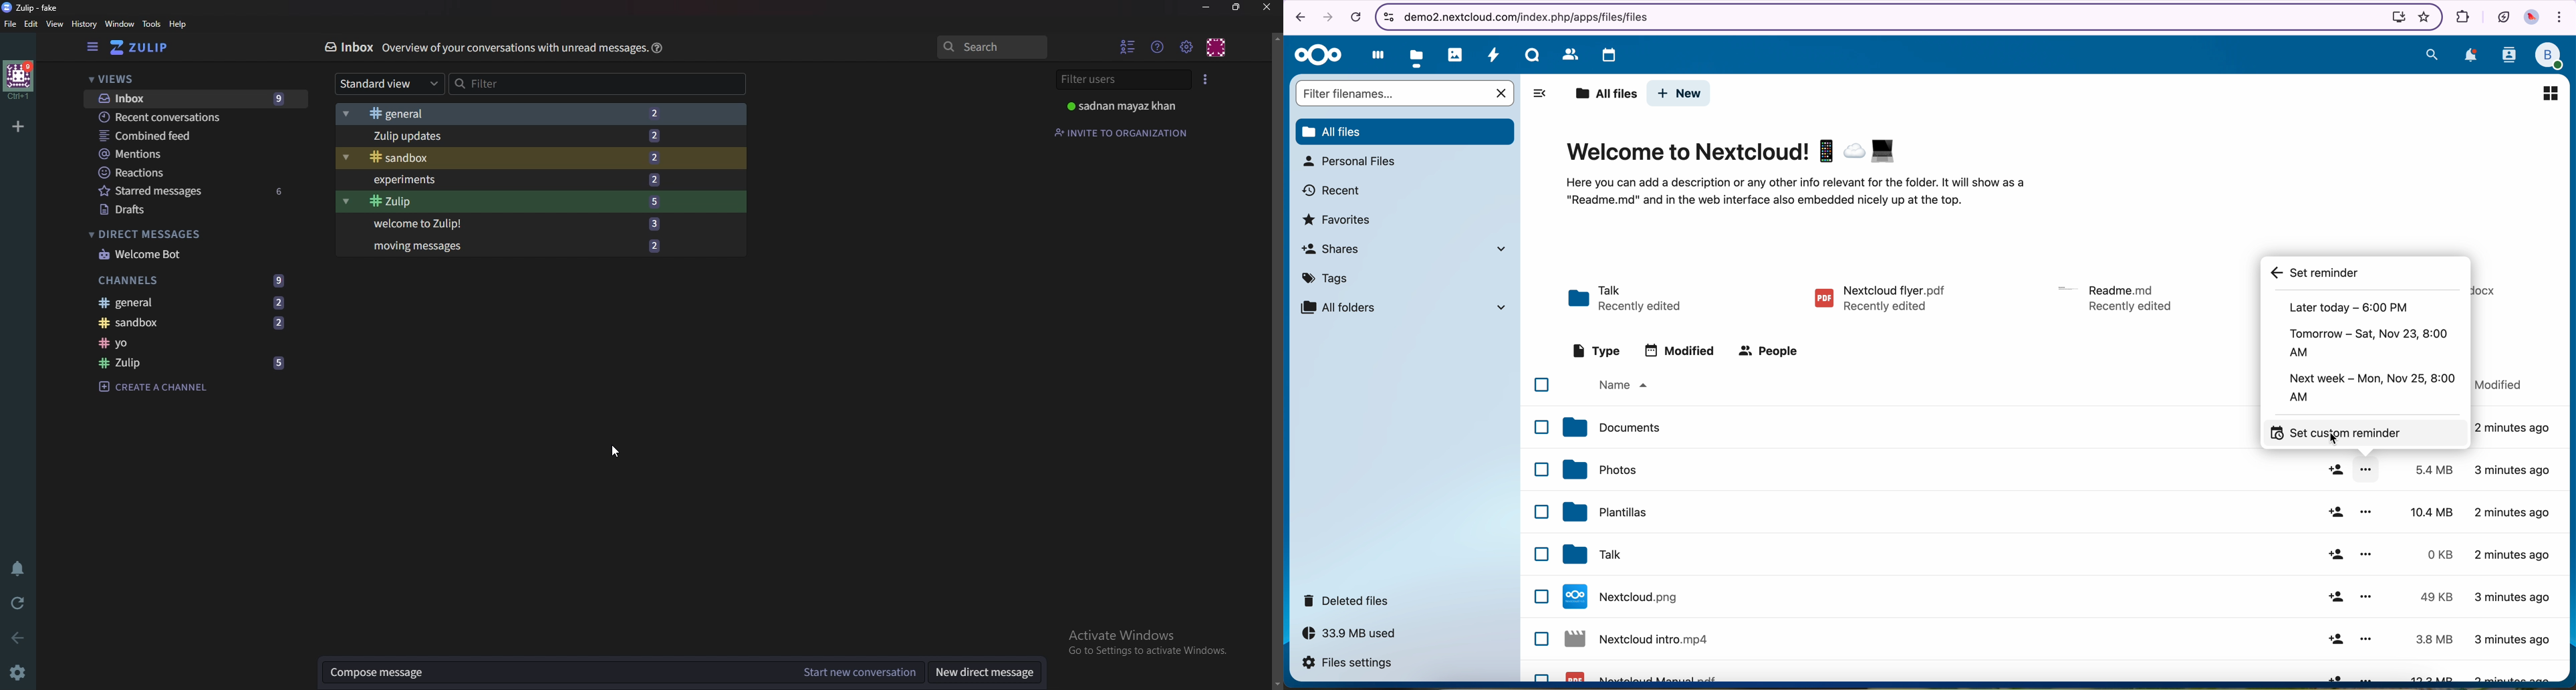  What do you see at coordinates (2312, 271) in the screenshot?
I see `set reminder` at bounding box center [2312, 271].